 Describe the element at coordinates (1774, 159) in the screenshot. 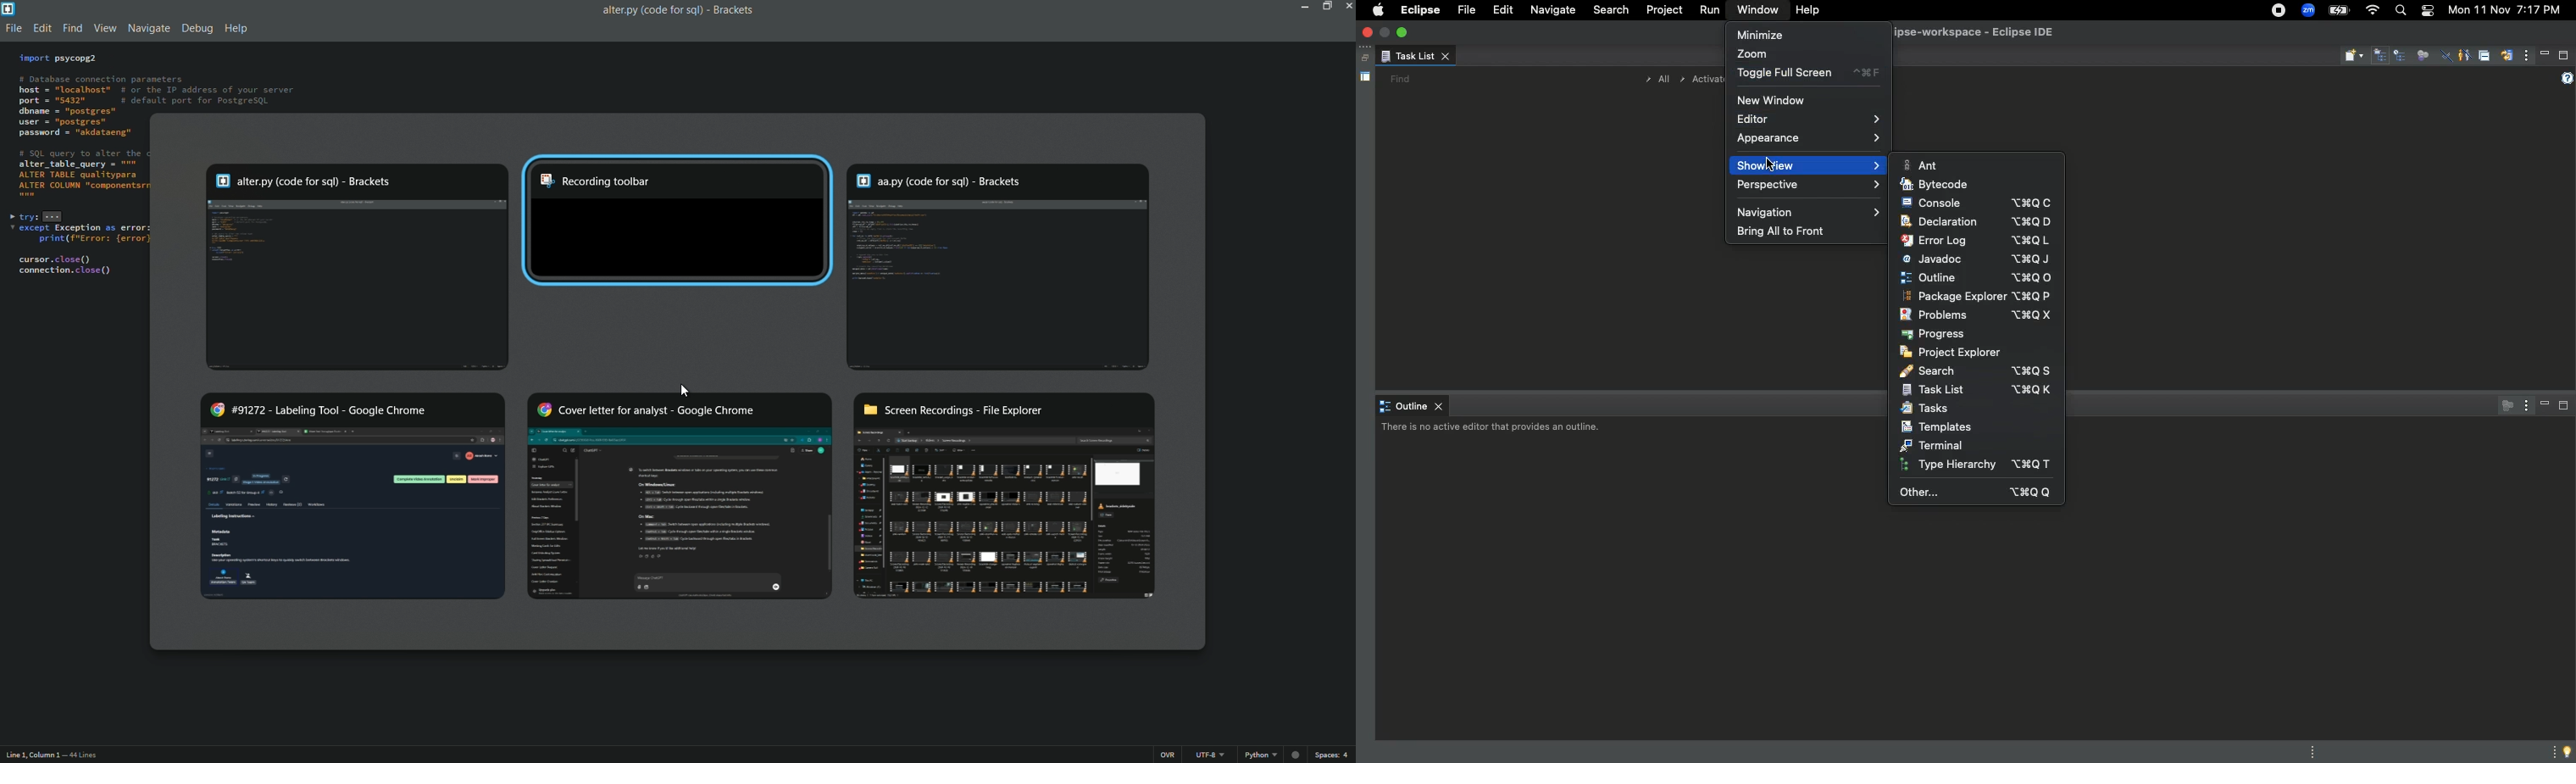

I see `cursor` at that location.